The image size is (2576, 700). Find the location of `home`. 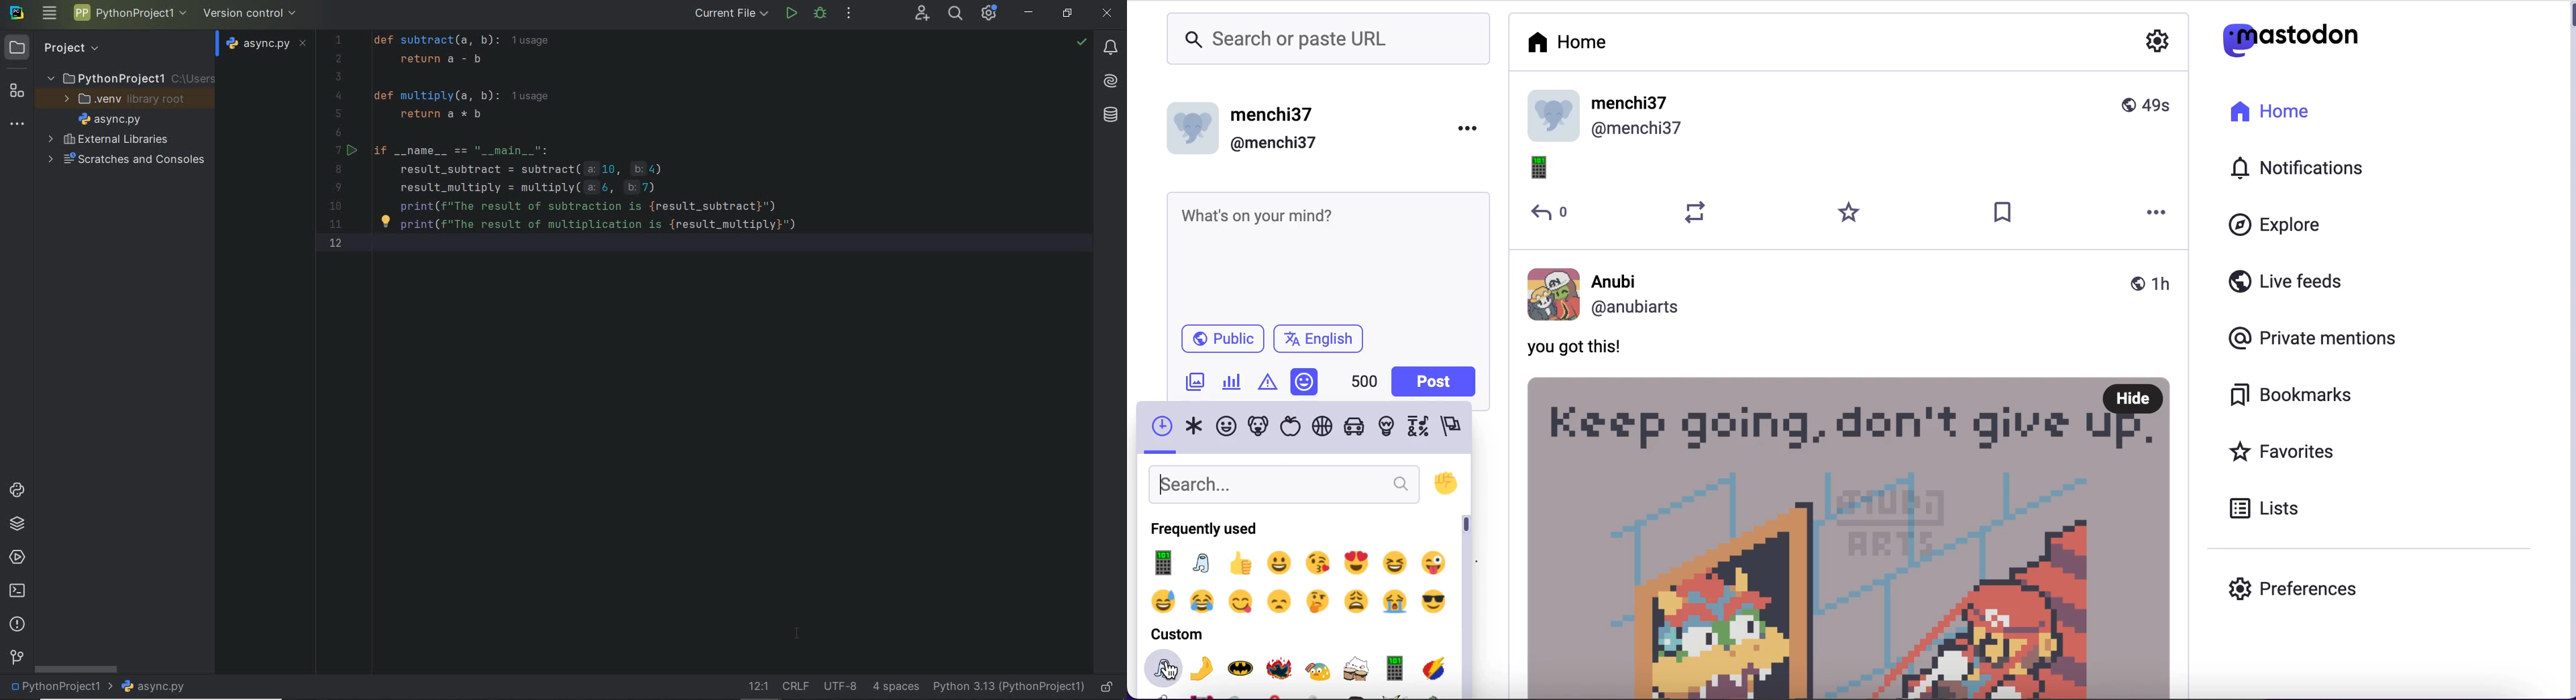

home is located at coordinates (2268, 112).